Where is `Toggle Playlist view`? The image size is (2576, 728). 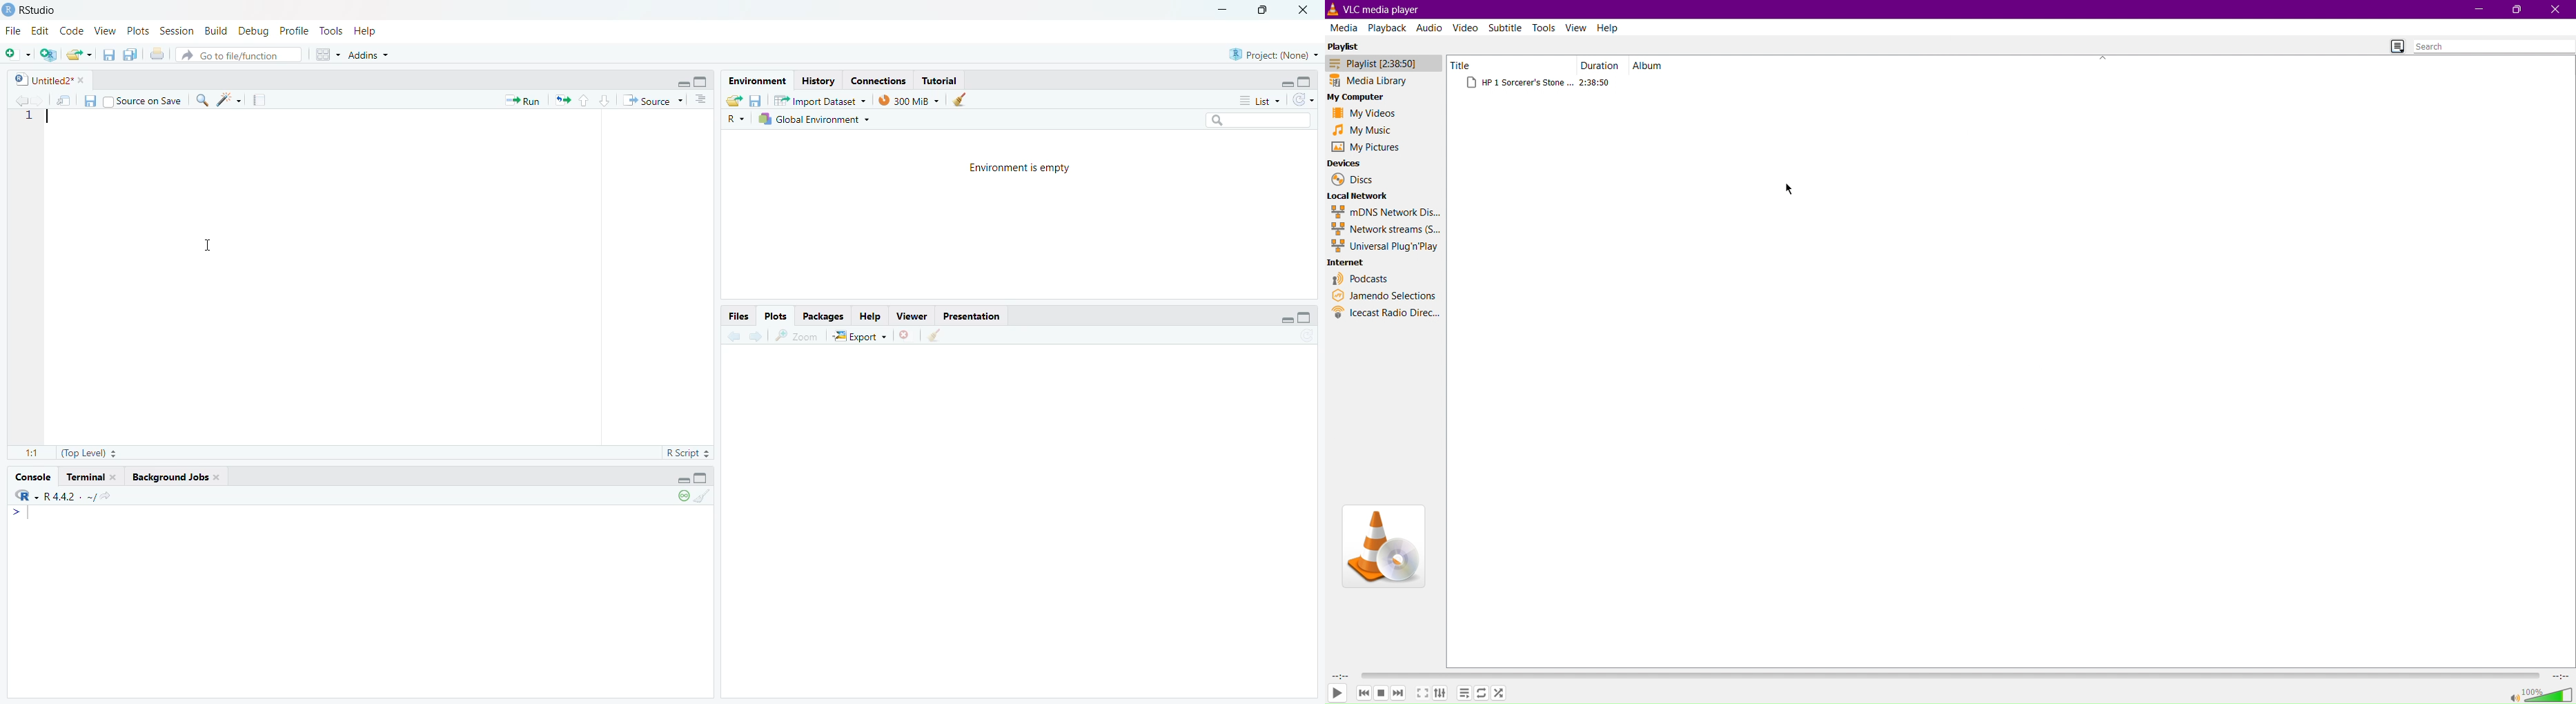
Toggle Playlist view is located at coordinates (2393, 45).